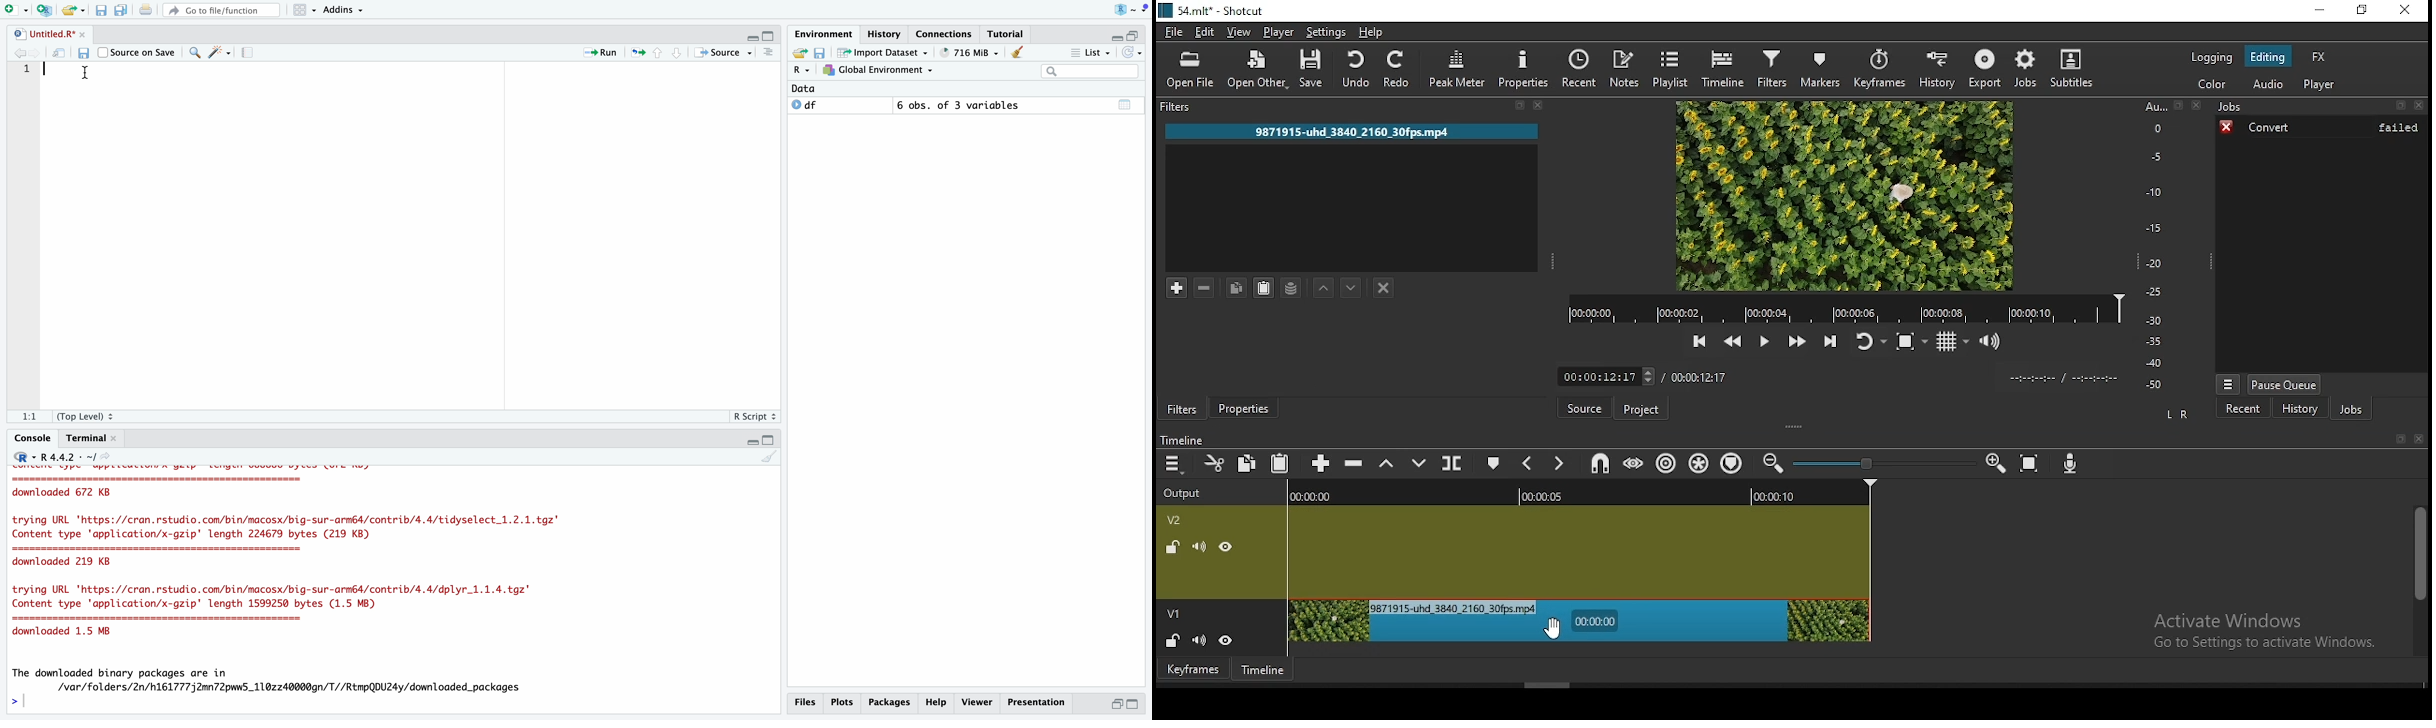 This screenshot has width=2436, height=728. What do you see at coordinates (1227, 639) in the screenshot?
I see `view/hide` at bounding box center [1227, 639].